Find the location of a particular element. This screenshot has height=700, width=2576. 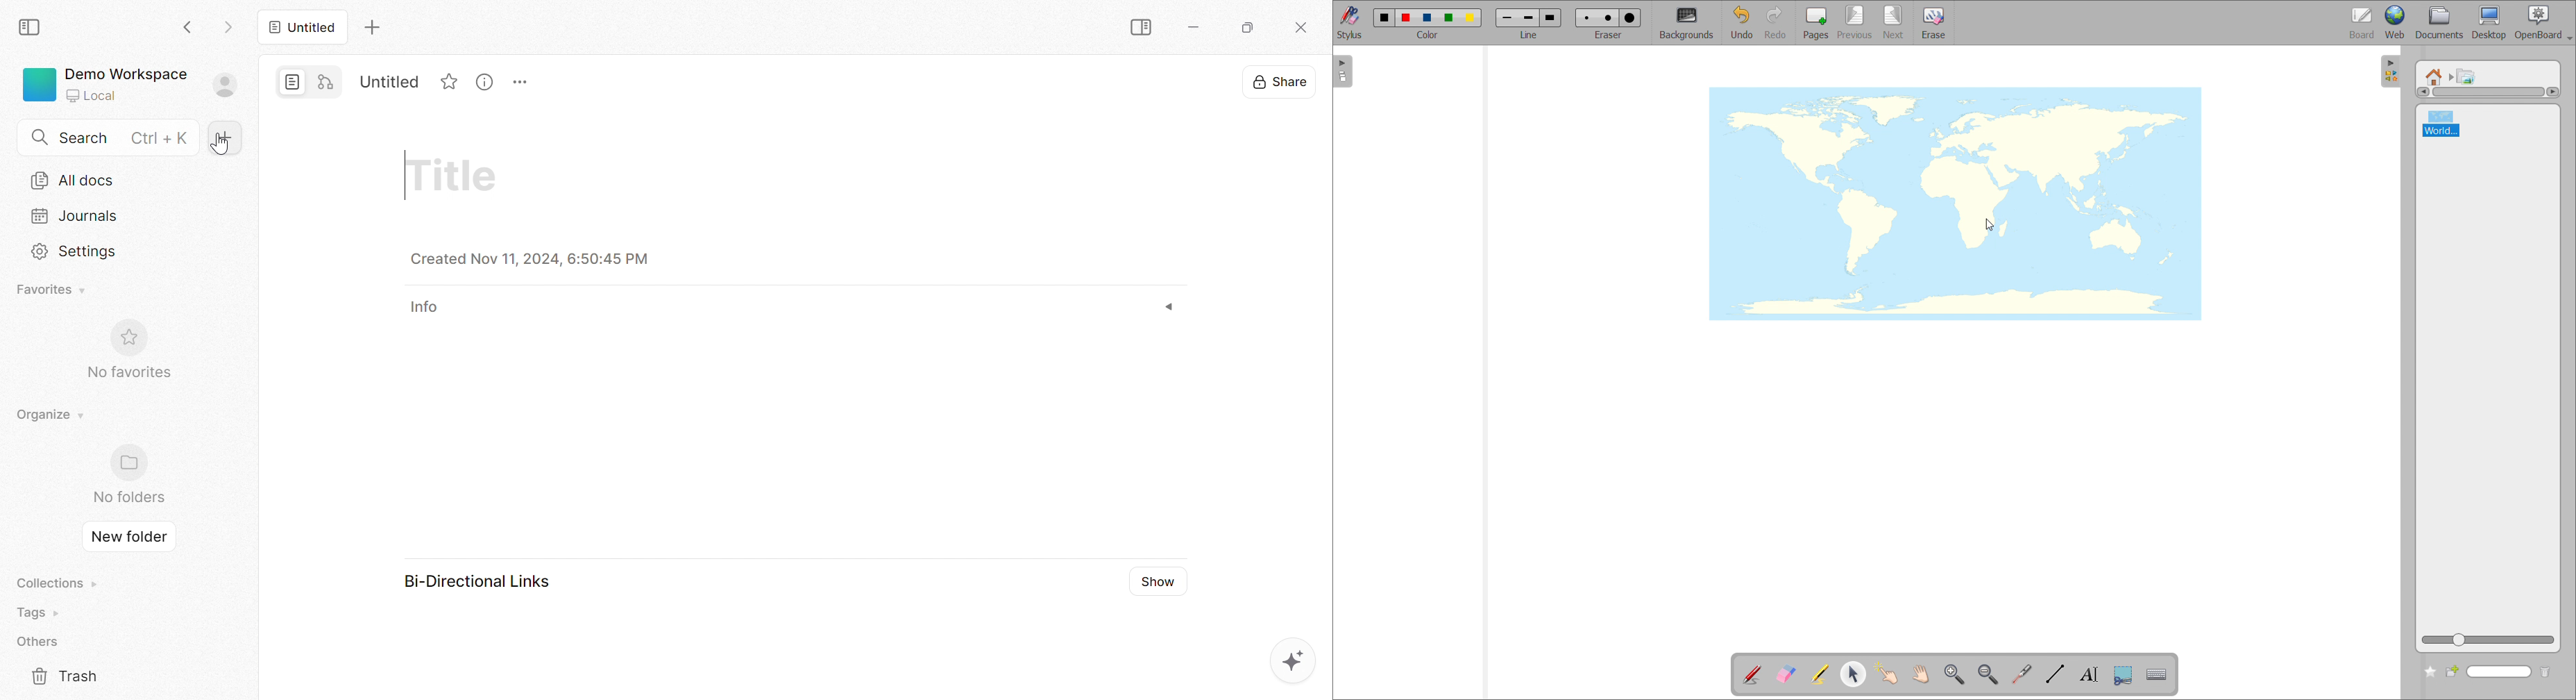

add to favorites is located at coordinates (2430, 672).